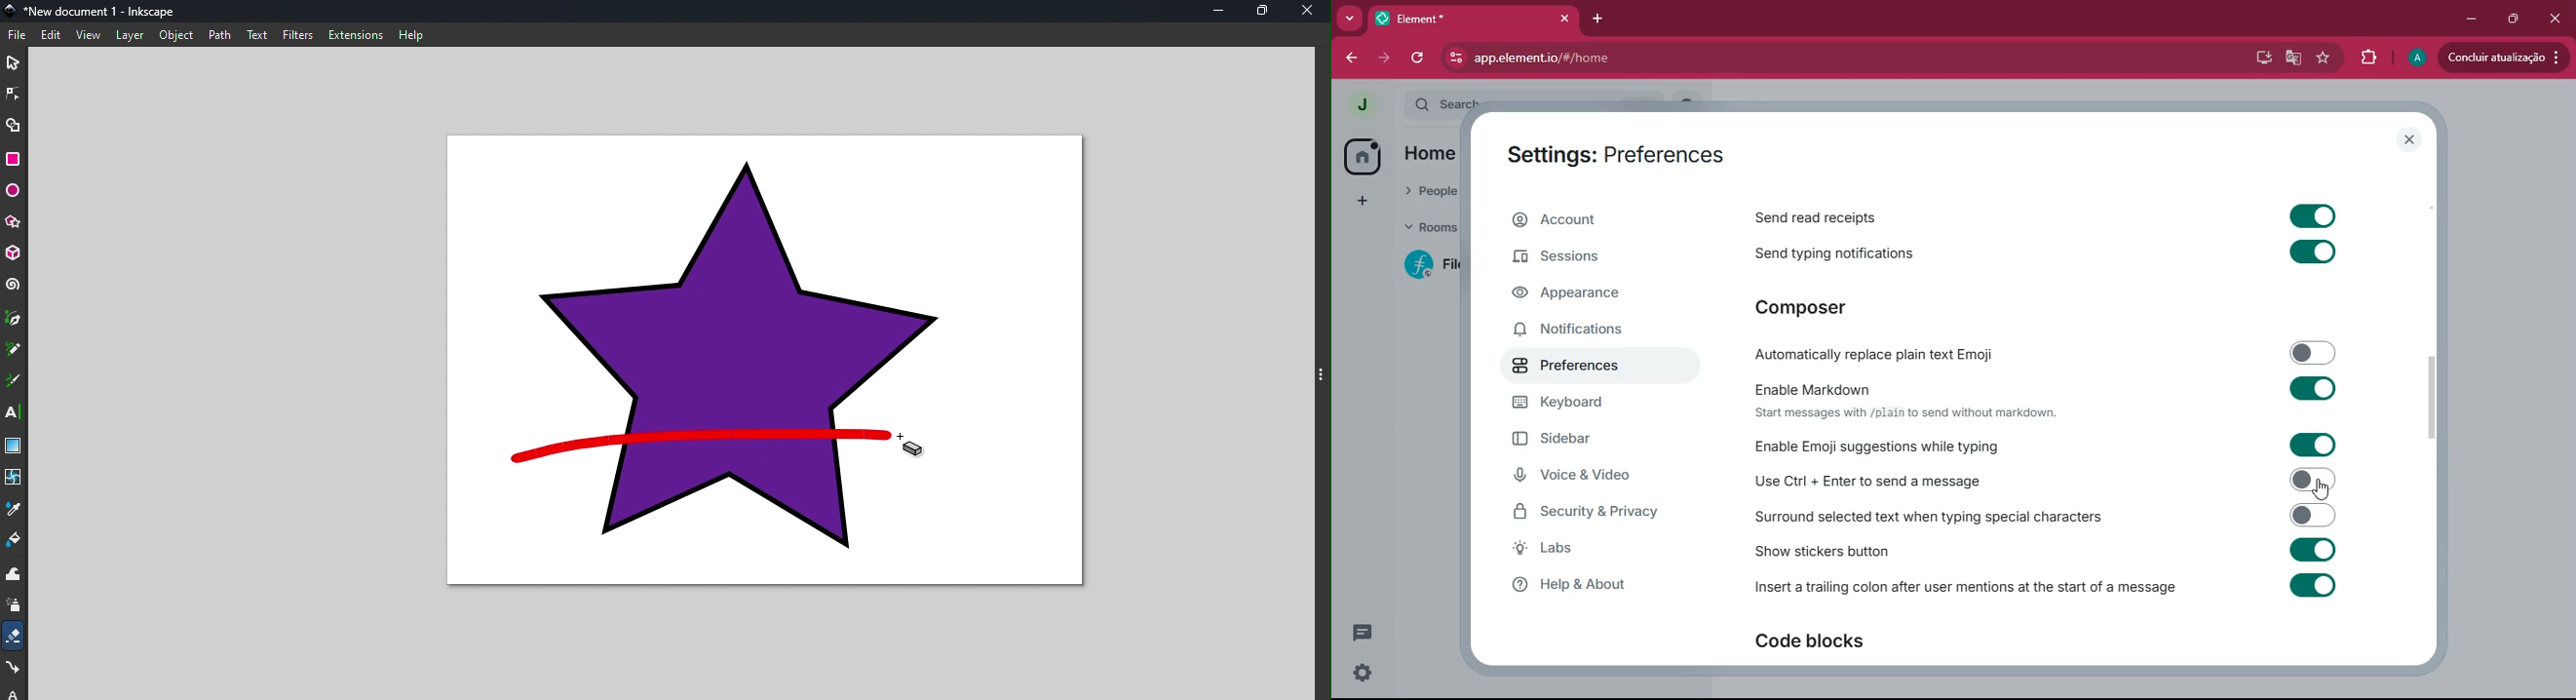 The image size is (2576, 700). I want to click on toggle on or off, so click(2312, 584).